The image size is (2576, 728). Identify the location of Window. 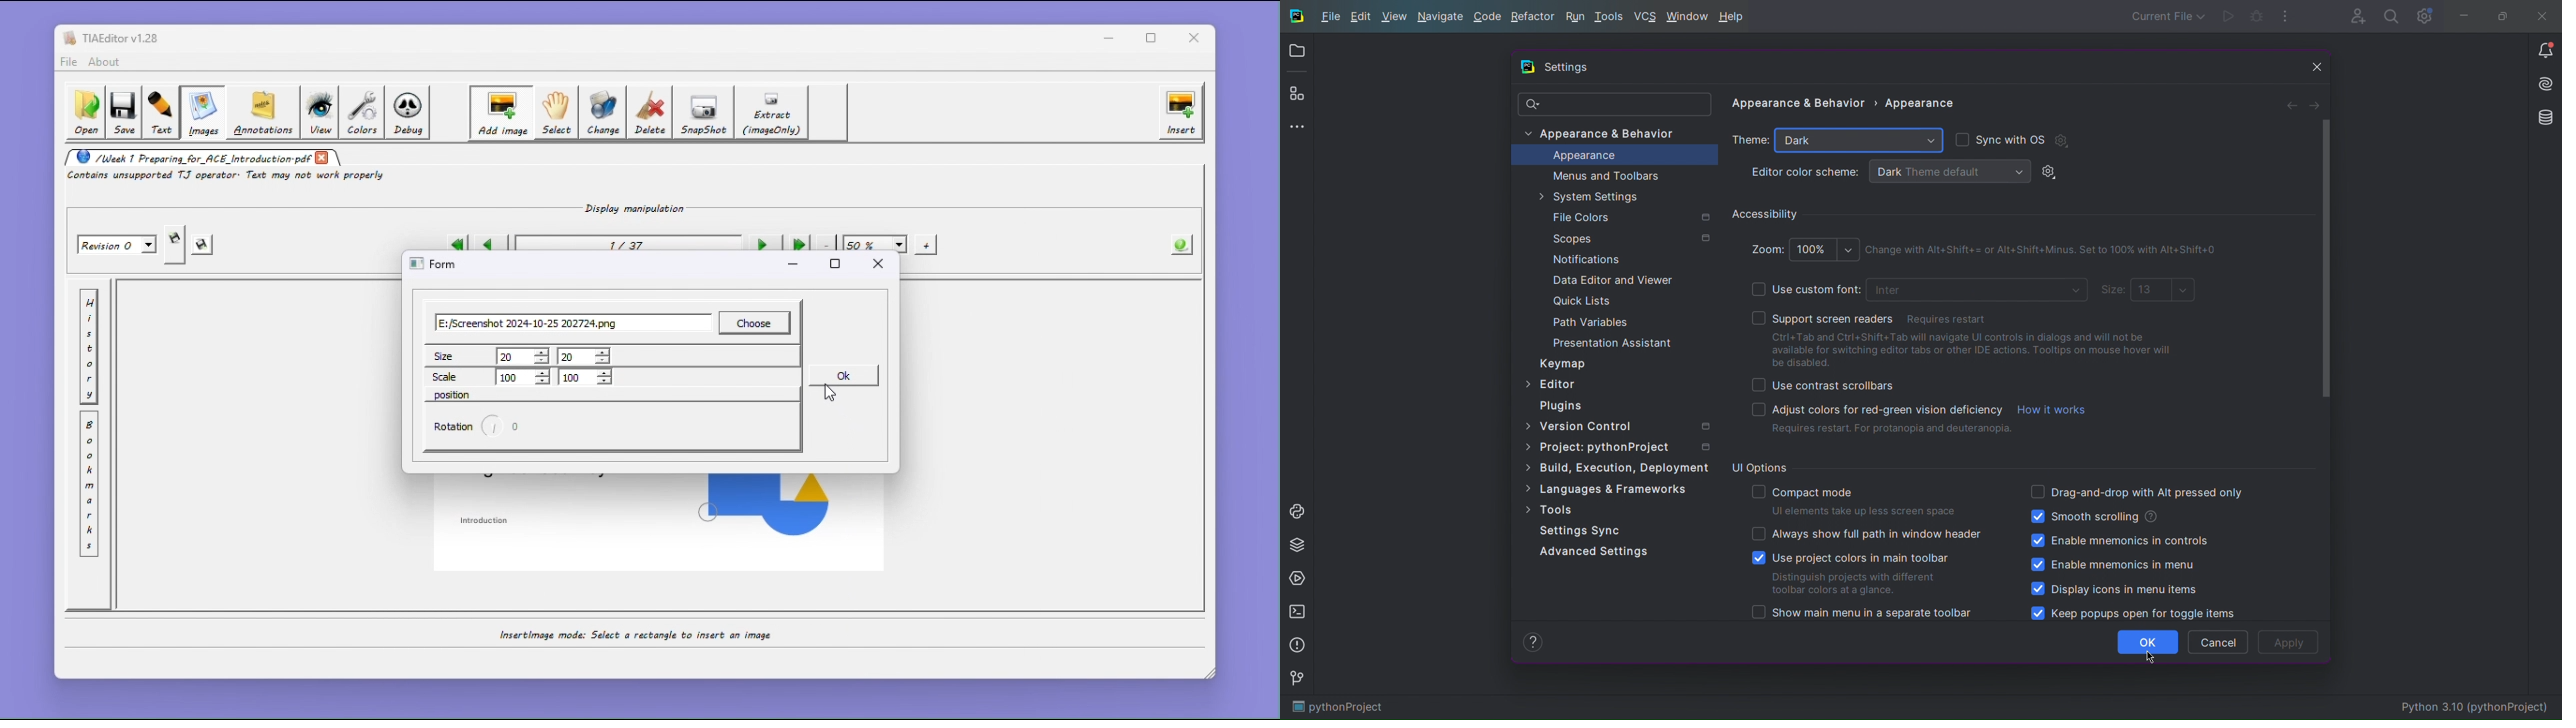
(1689, 15).